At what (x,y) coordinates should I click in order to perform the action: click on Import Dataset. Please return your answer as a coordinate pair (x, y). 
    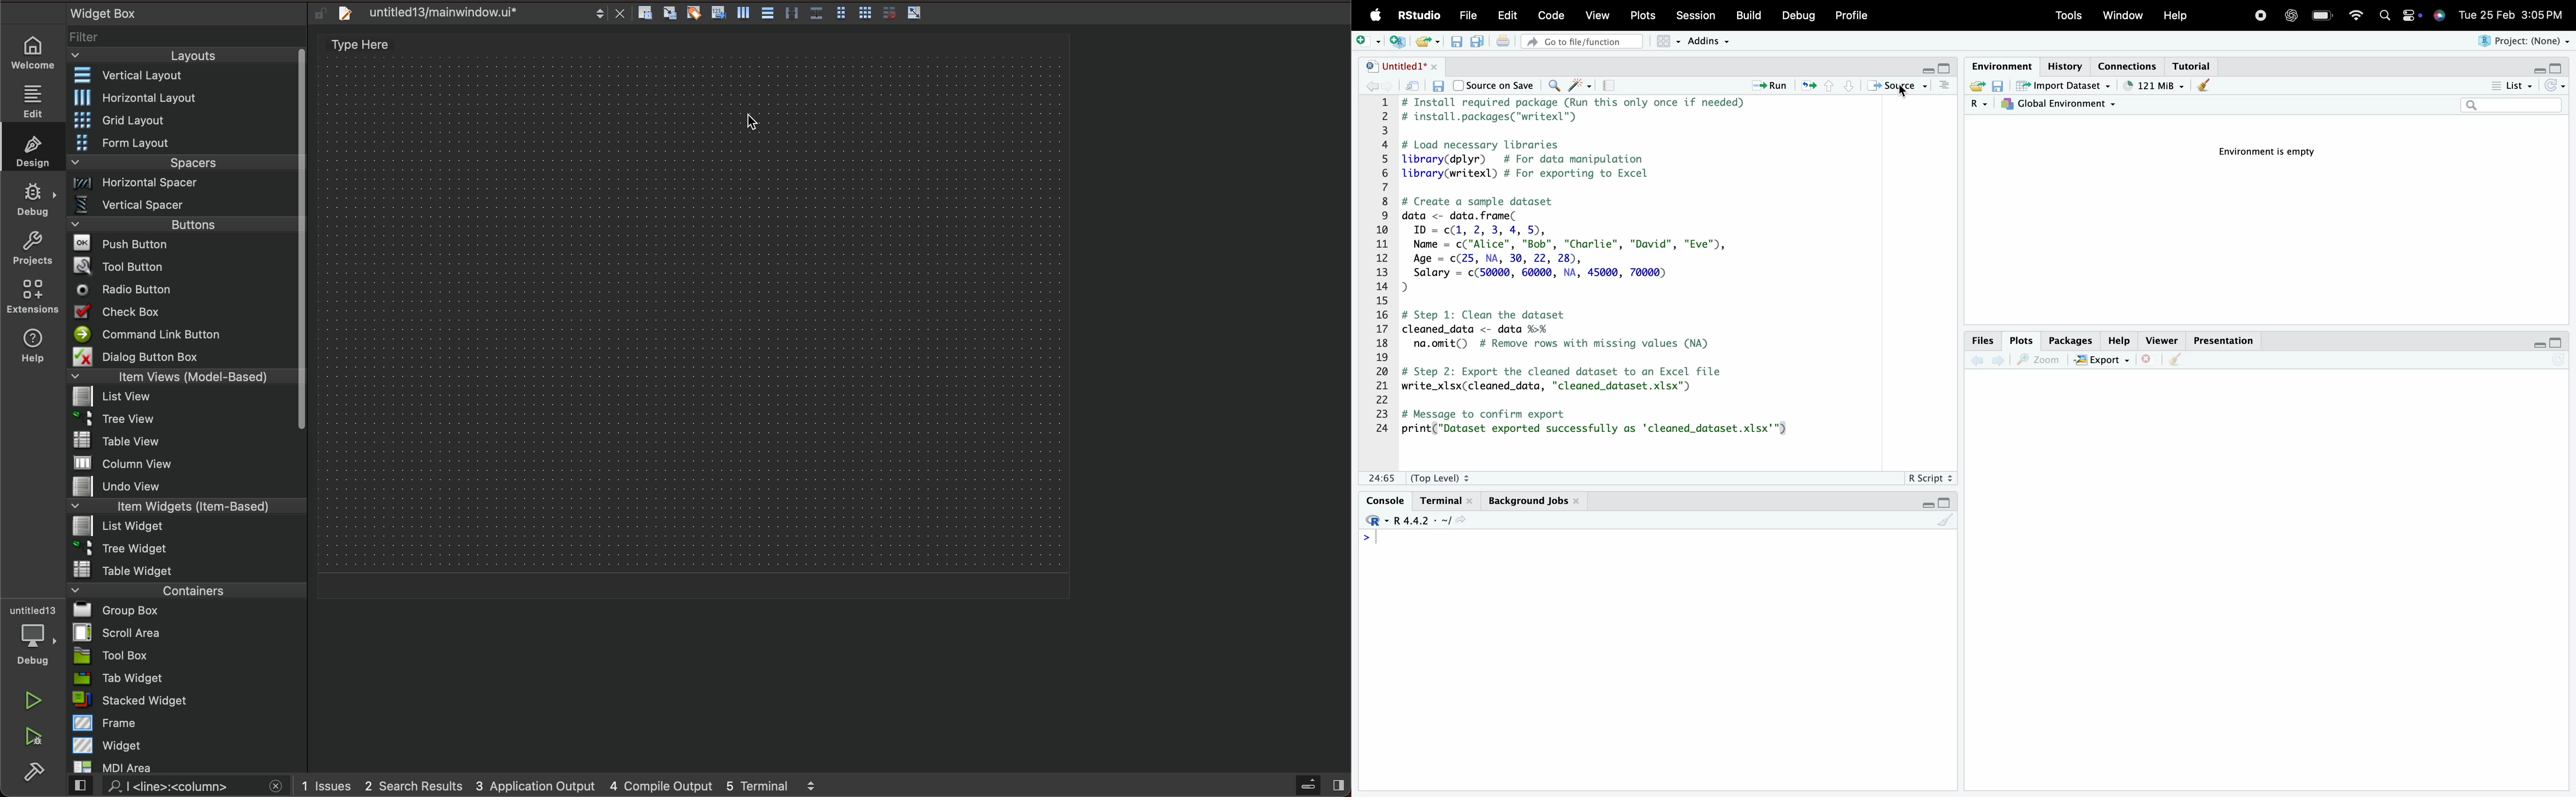
    Looking at the image, I should click on (2064, 86).